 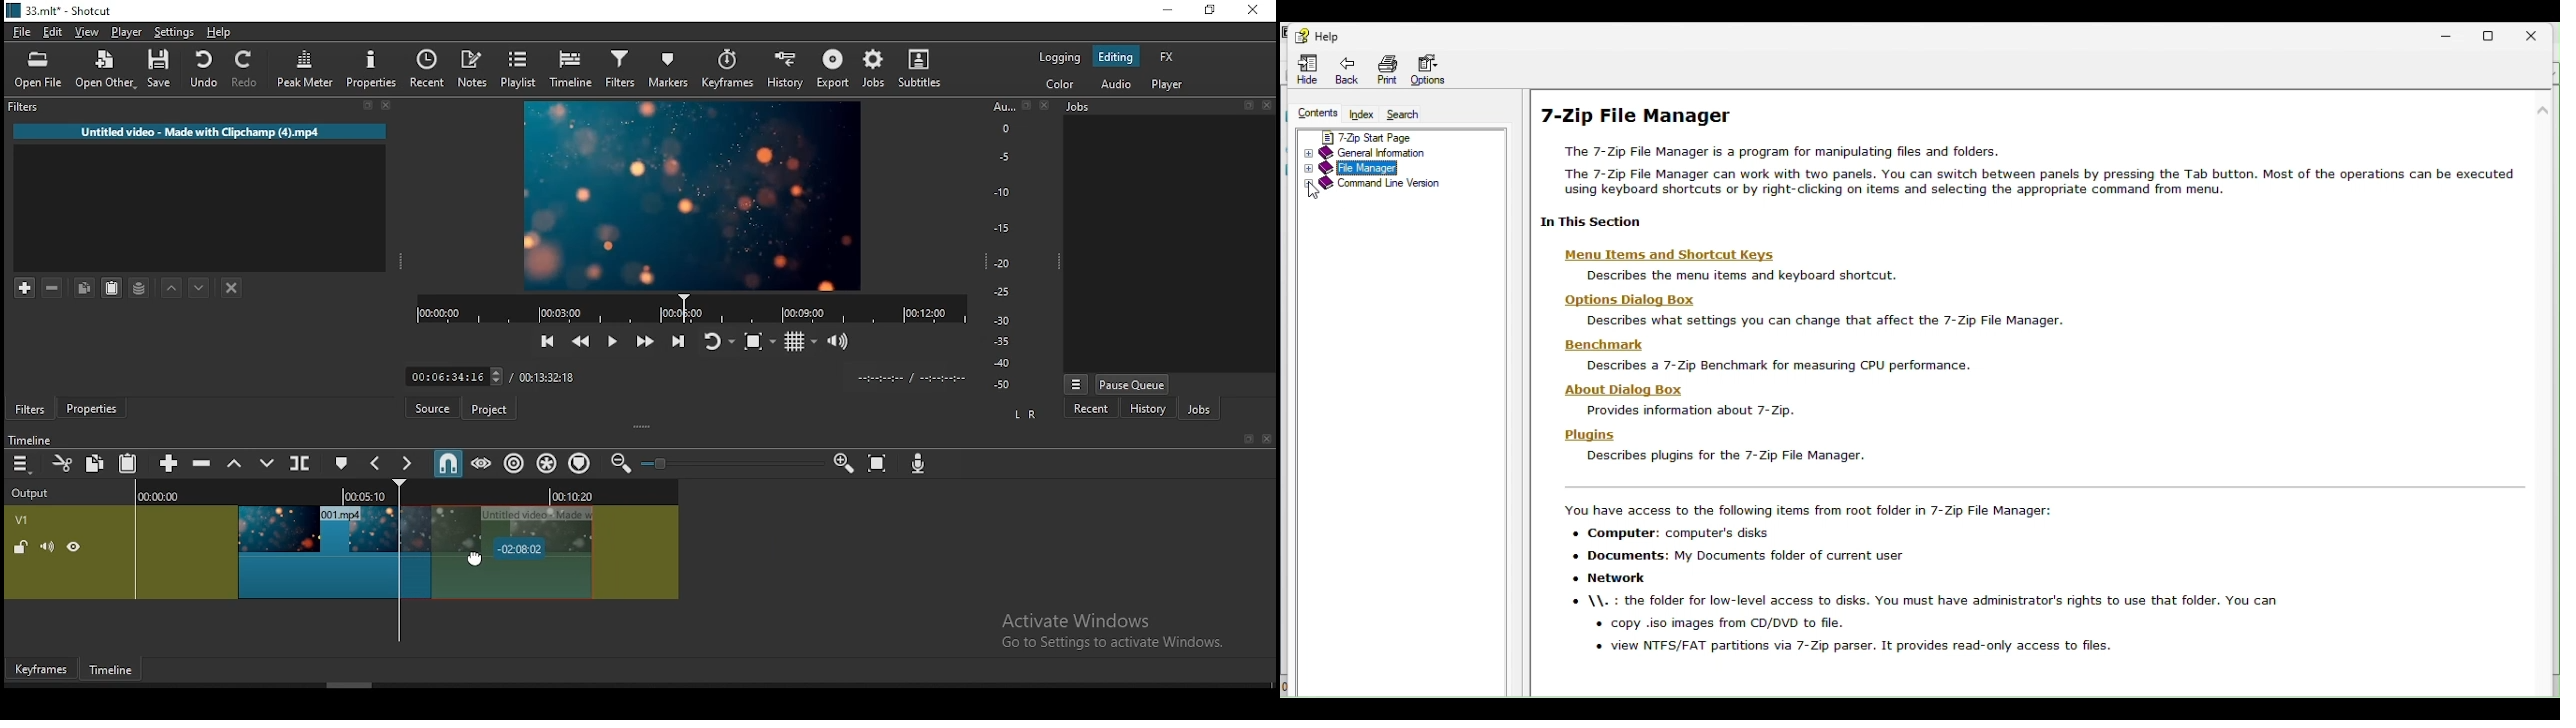 What do you see at coordinates (716, 343) in the screenshot?
I see `toggle player looping` at bounding box center [716, 343].